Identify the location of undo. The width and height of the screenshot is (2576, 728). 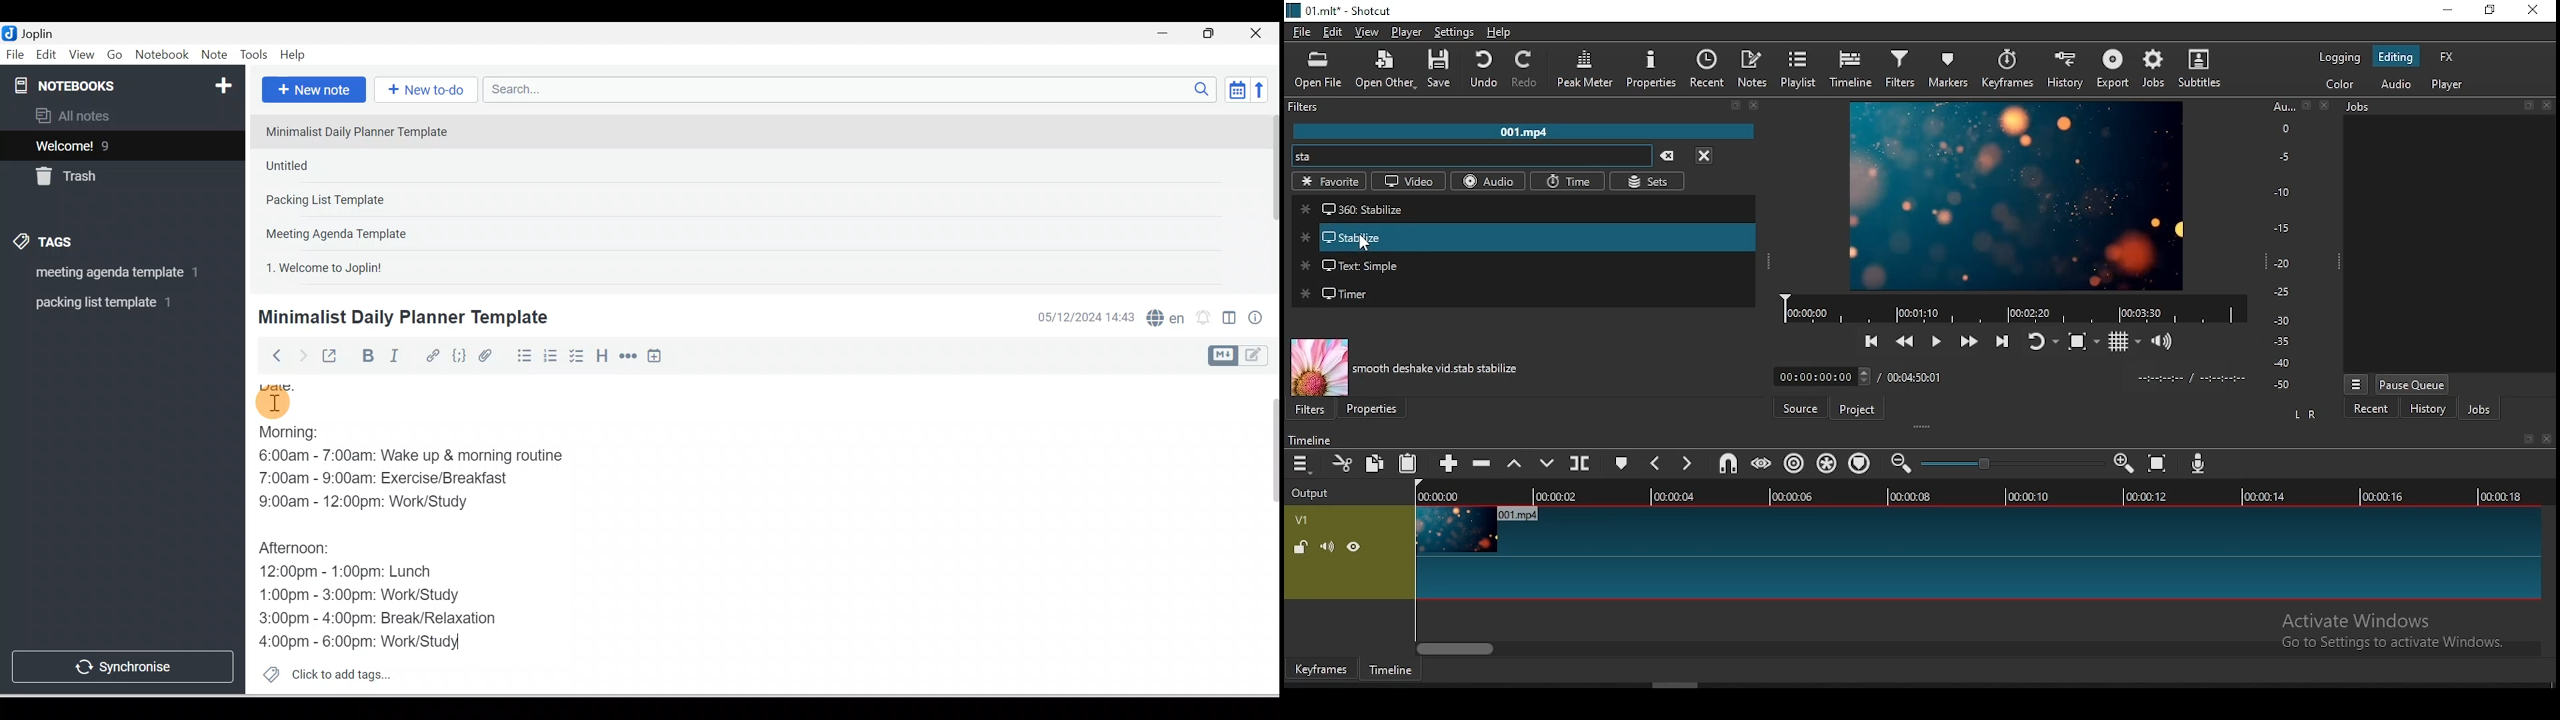
(1488, 70).